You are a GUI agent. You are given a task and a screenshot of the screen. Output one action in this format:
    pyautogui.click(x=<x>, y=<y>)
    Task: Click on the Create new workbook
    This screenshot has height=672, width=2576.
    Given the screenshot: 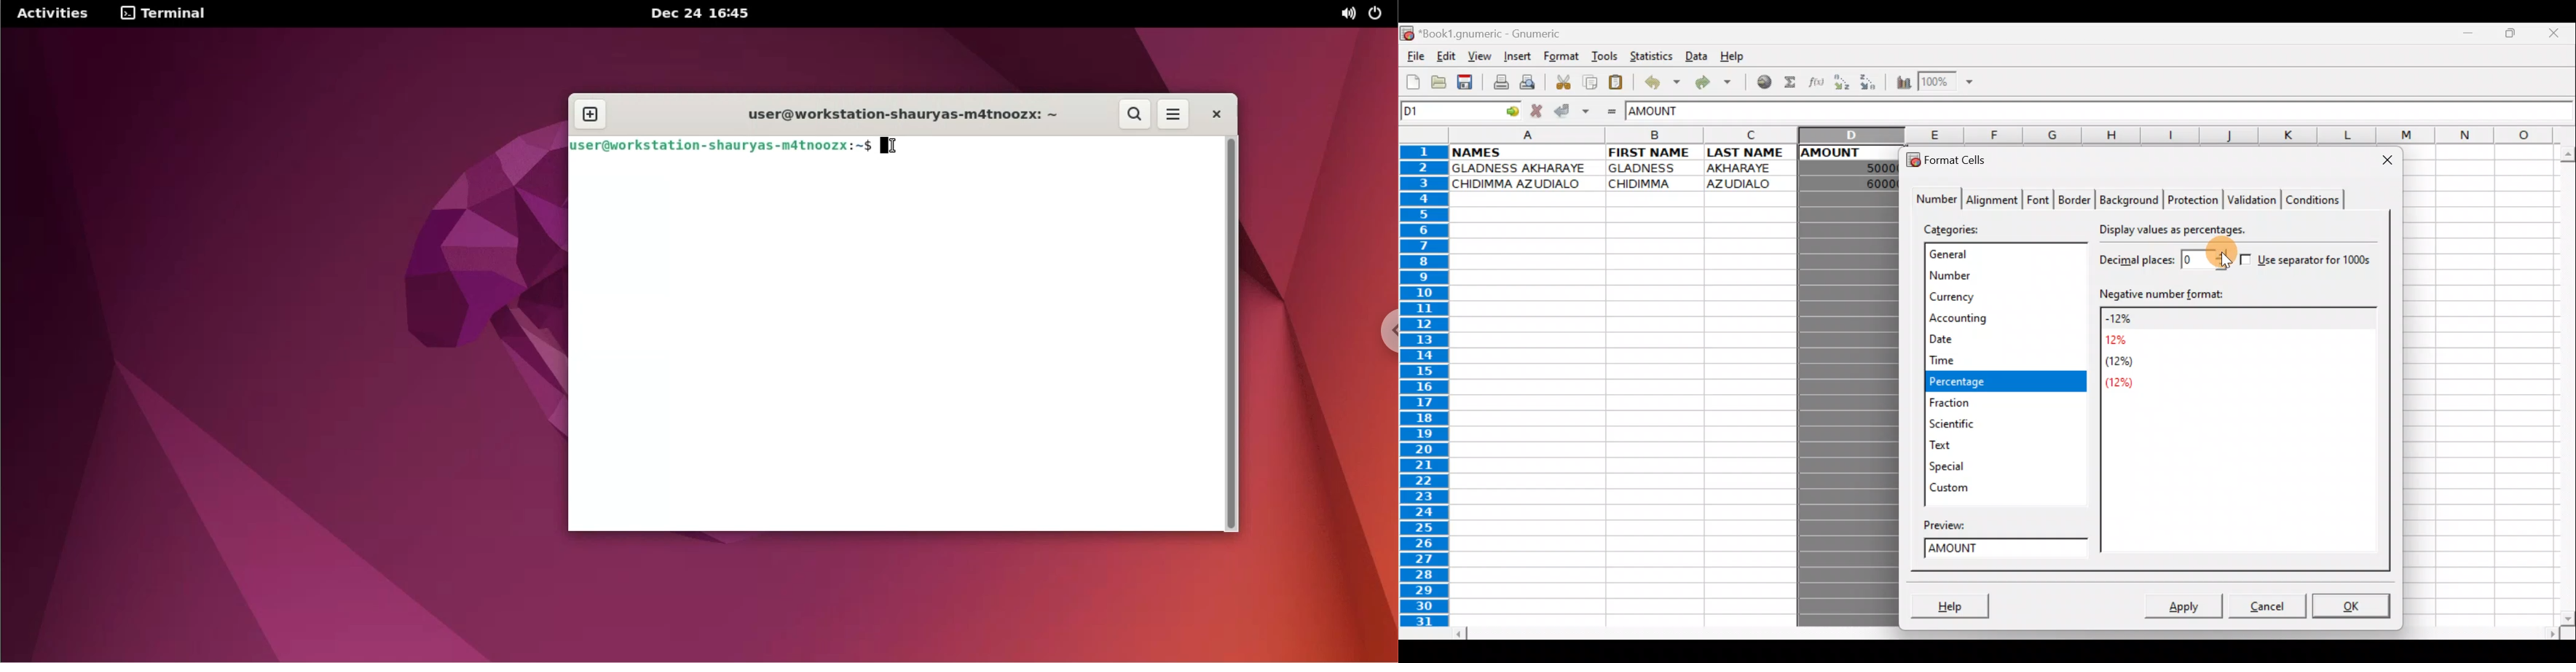 What is the action you would take?
    pyautogui.click(x=1412, y=82)
    